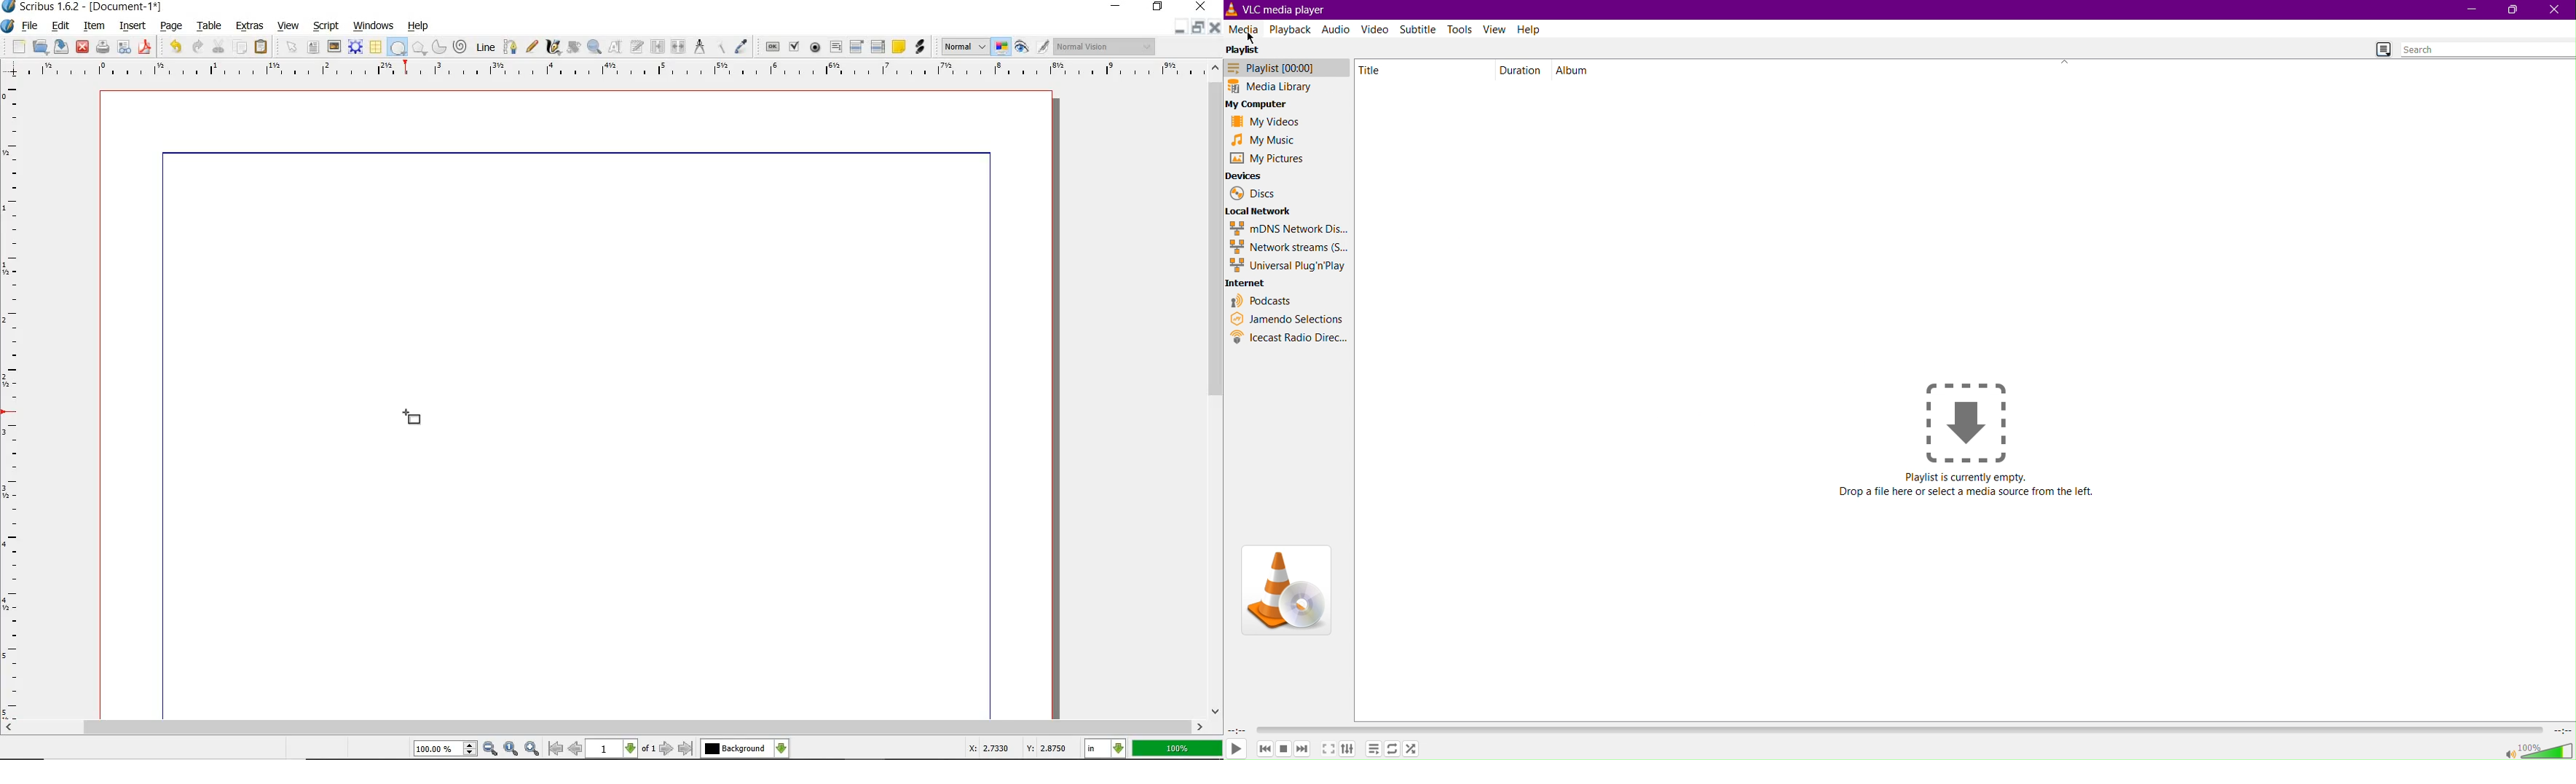 The width and height of the screenshot is (2576, 784). What do you see at coordinates (1285, 749) in the screenshot?
I see `Stop` at bounding box center [1285, 749].